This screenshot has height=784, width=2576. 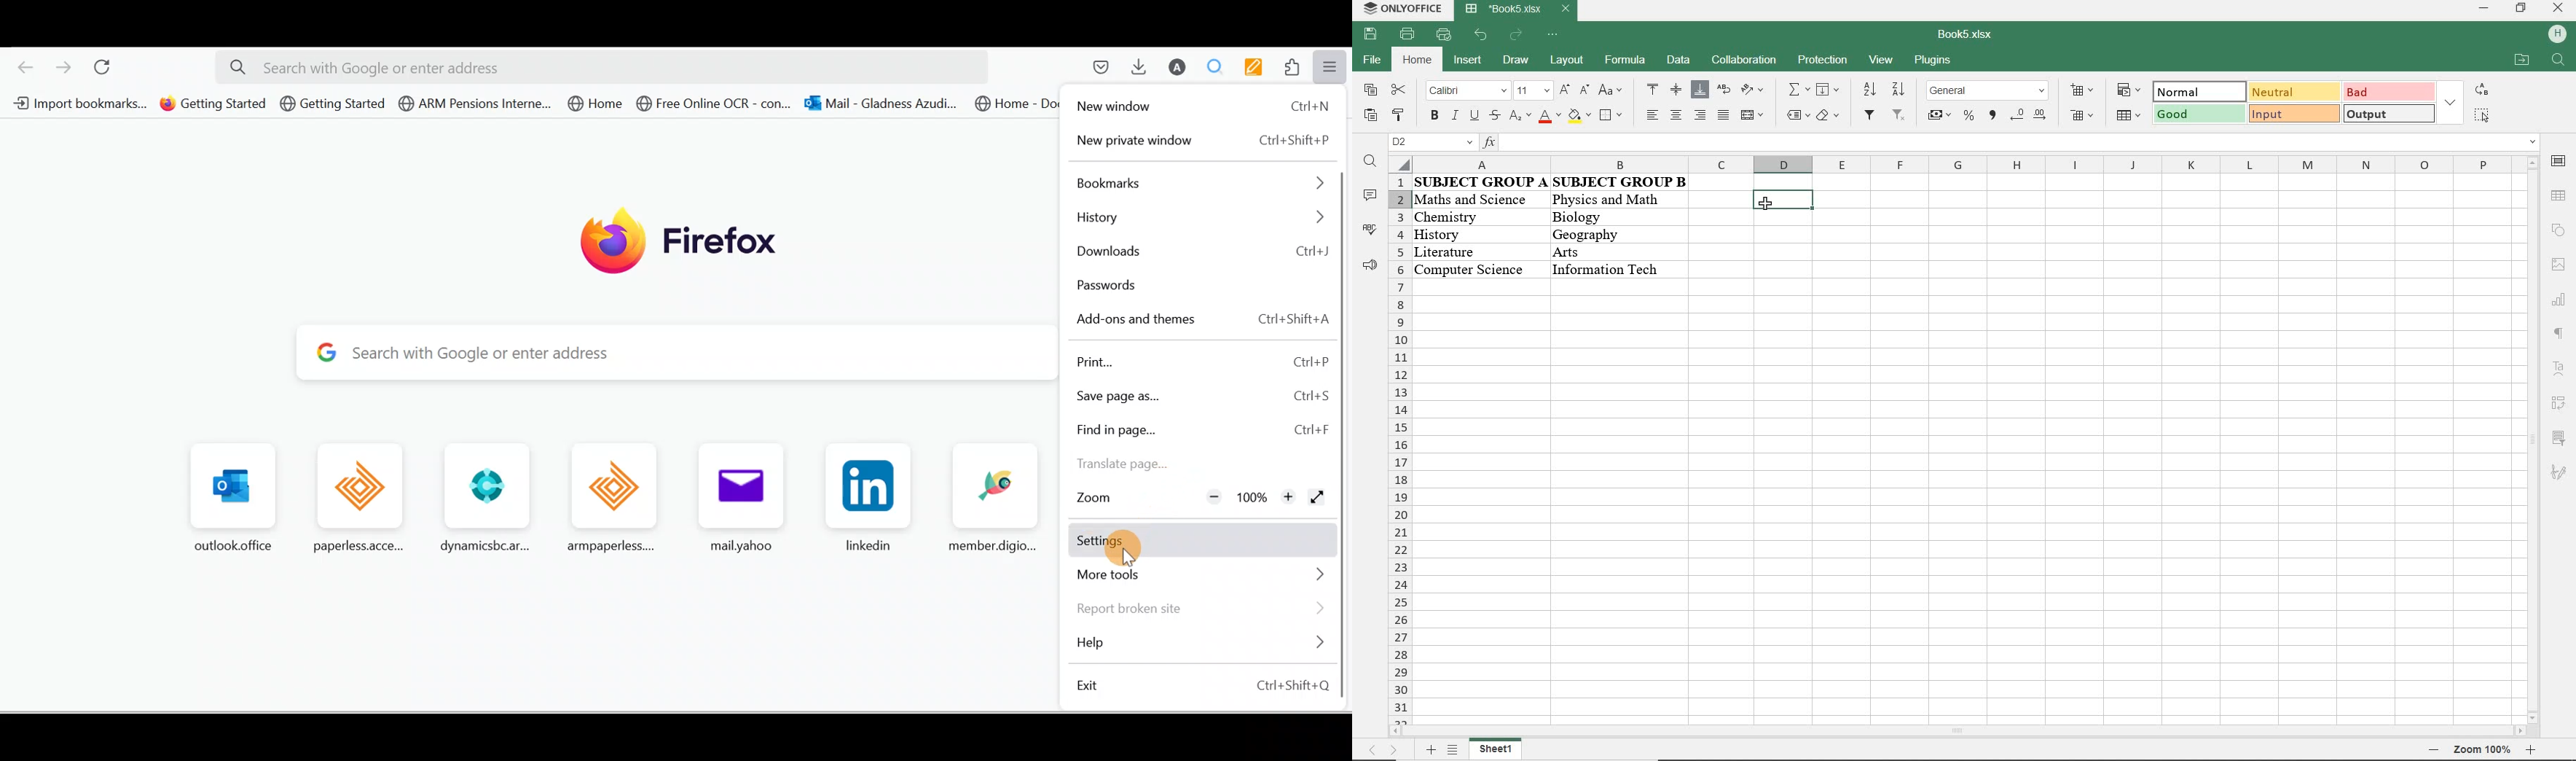 What do you see at coordinates (1612, 90) in the screenshot?
I see `change case` at bounding box center [1612, 90].